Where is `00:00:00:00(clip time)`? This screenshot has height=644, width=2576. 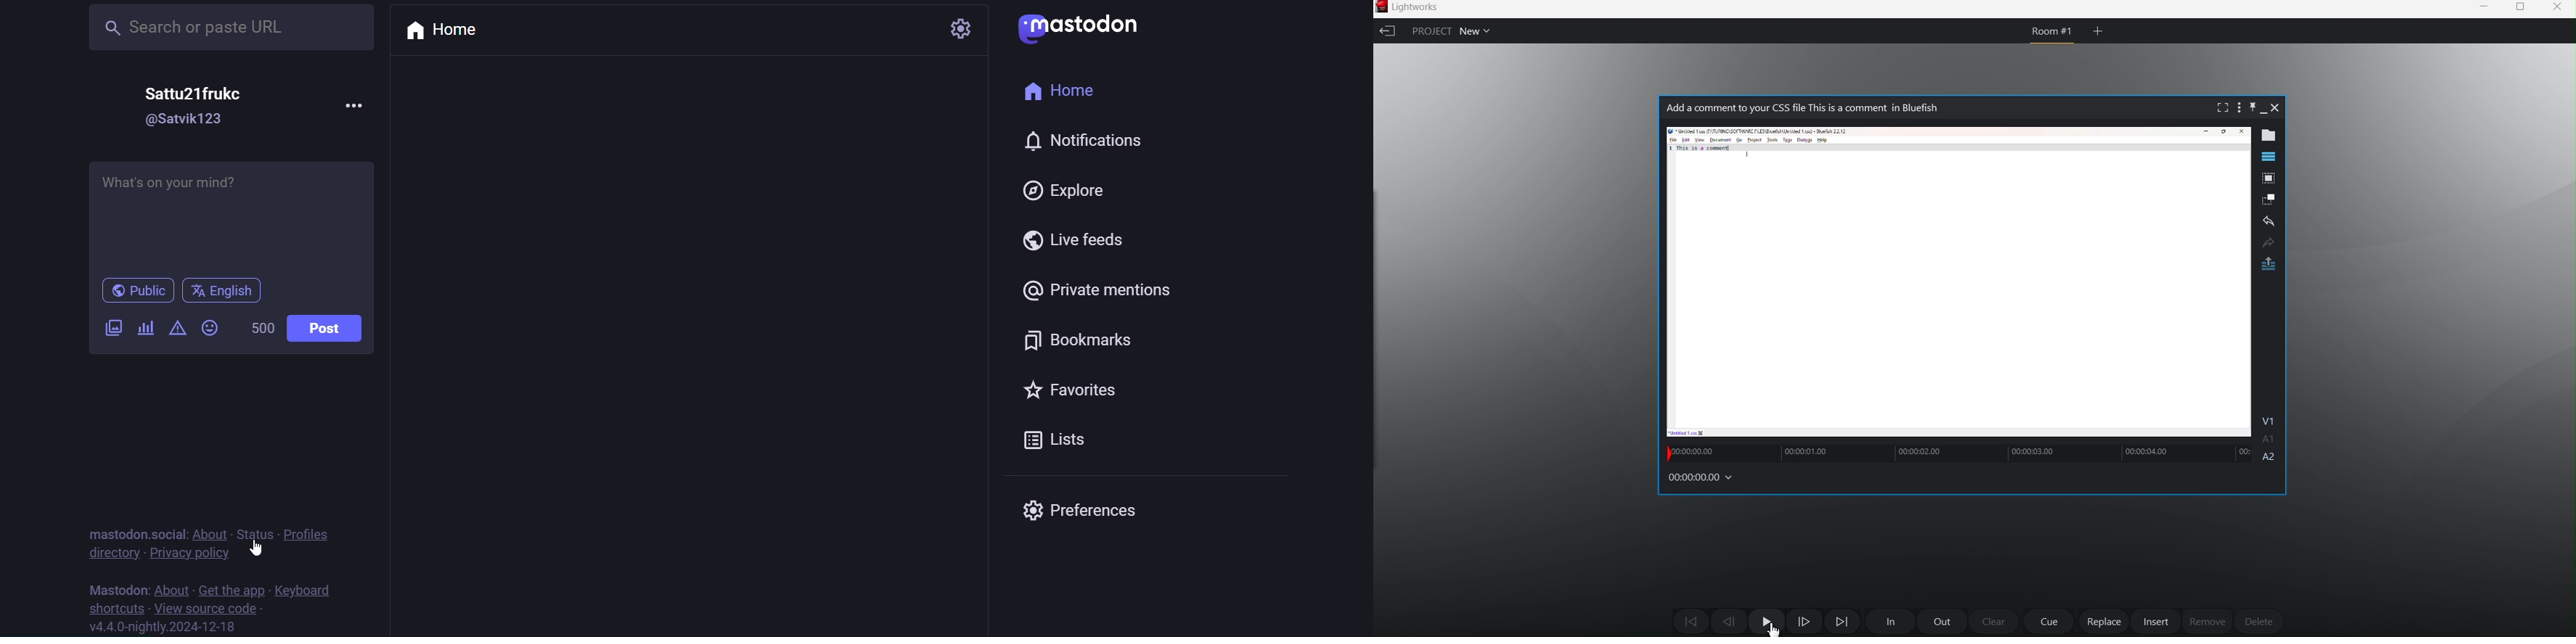 00:00:00:00(clip time) is located at coordinates (1704, 479).